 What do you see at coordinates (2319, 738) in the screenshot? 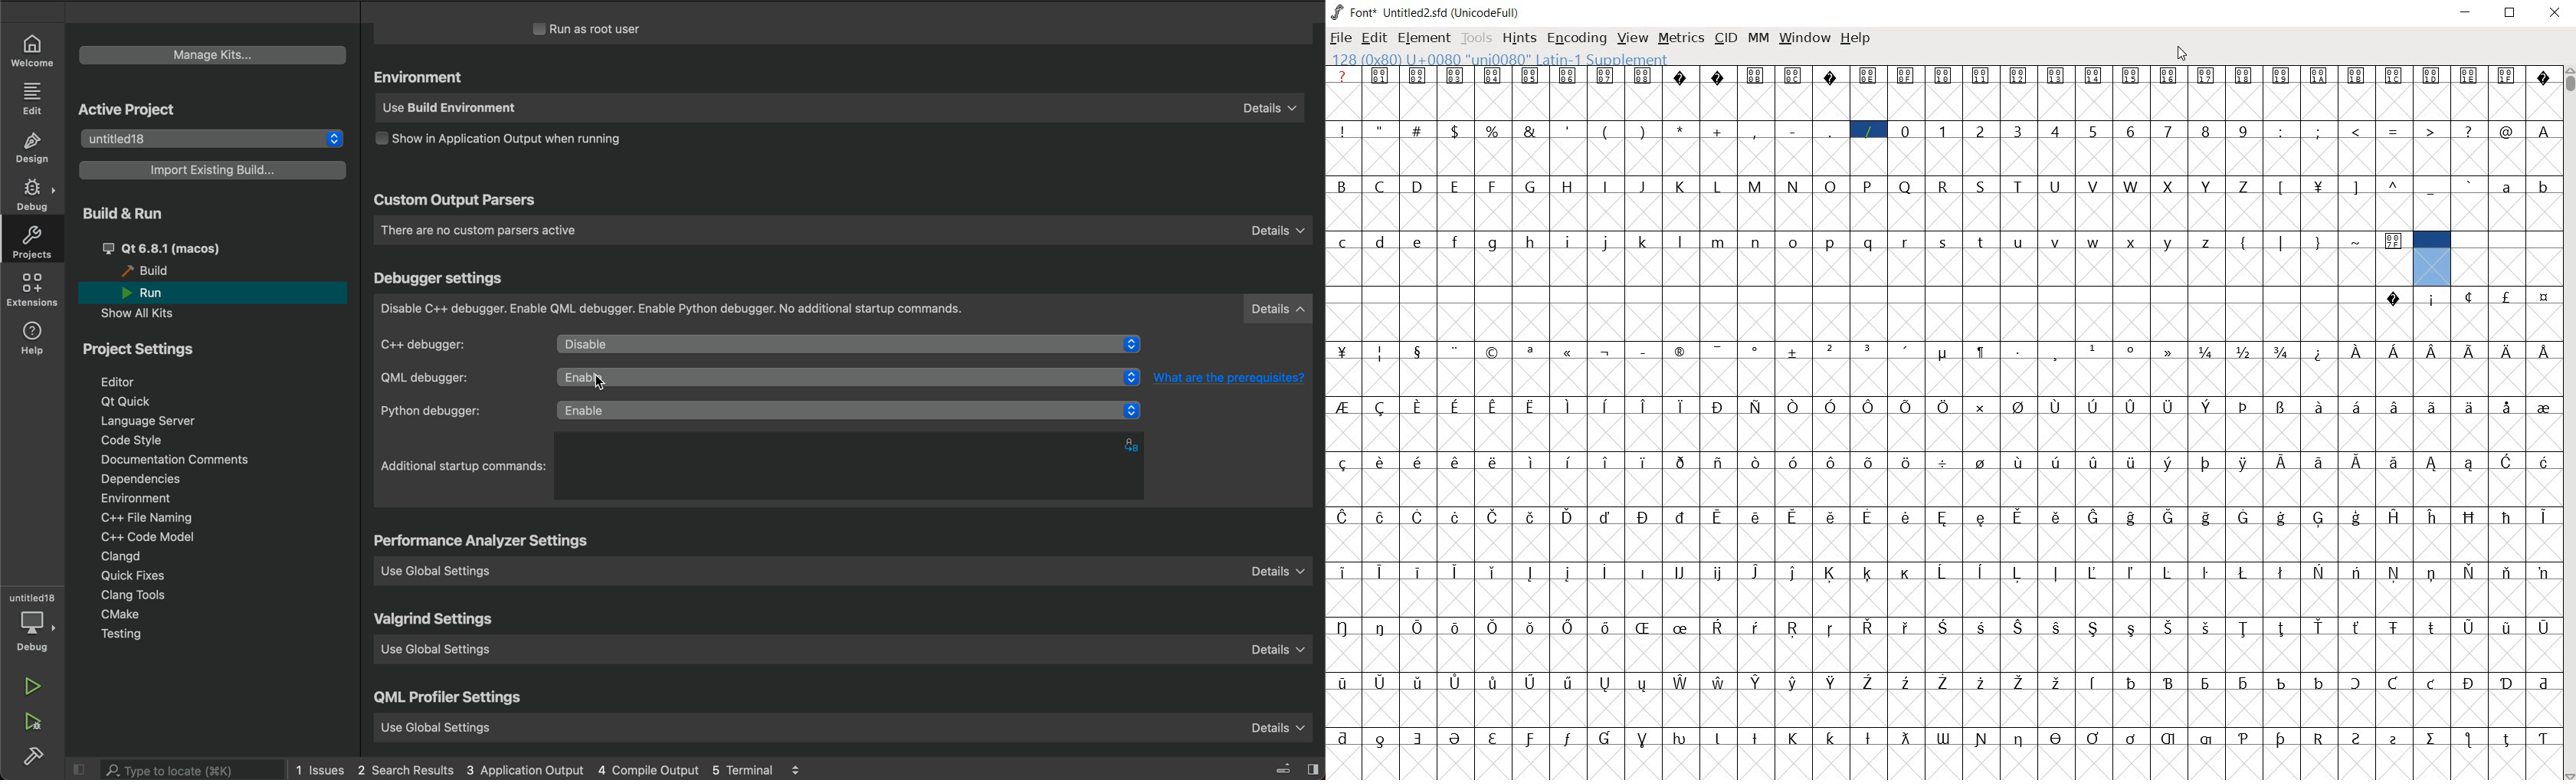
I see `Symbol` at bounding box center [2319, 738].